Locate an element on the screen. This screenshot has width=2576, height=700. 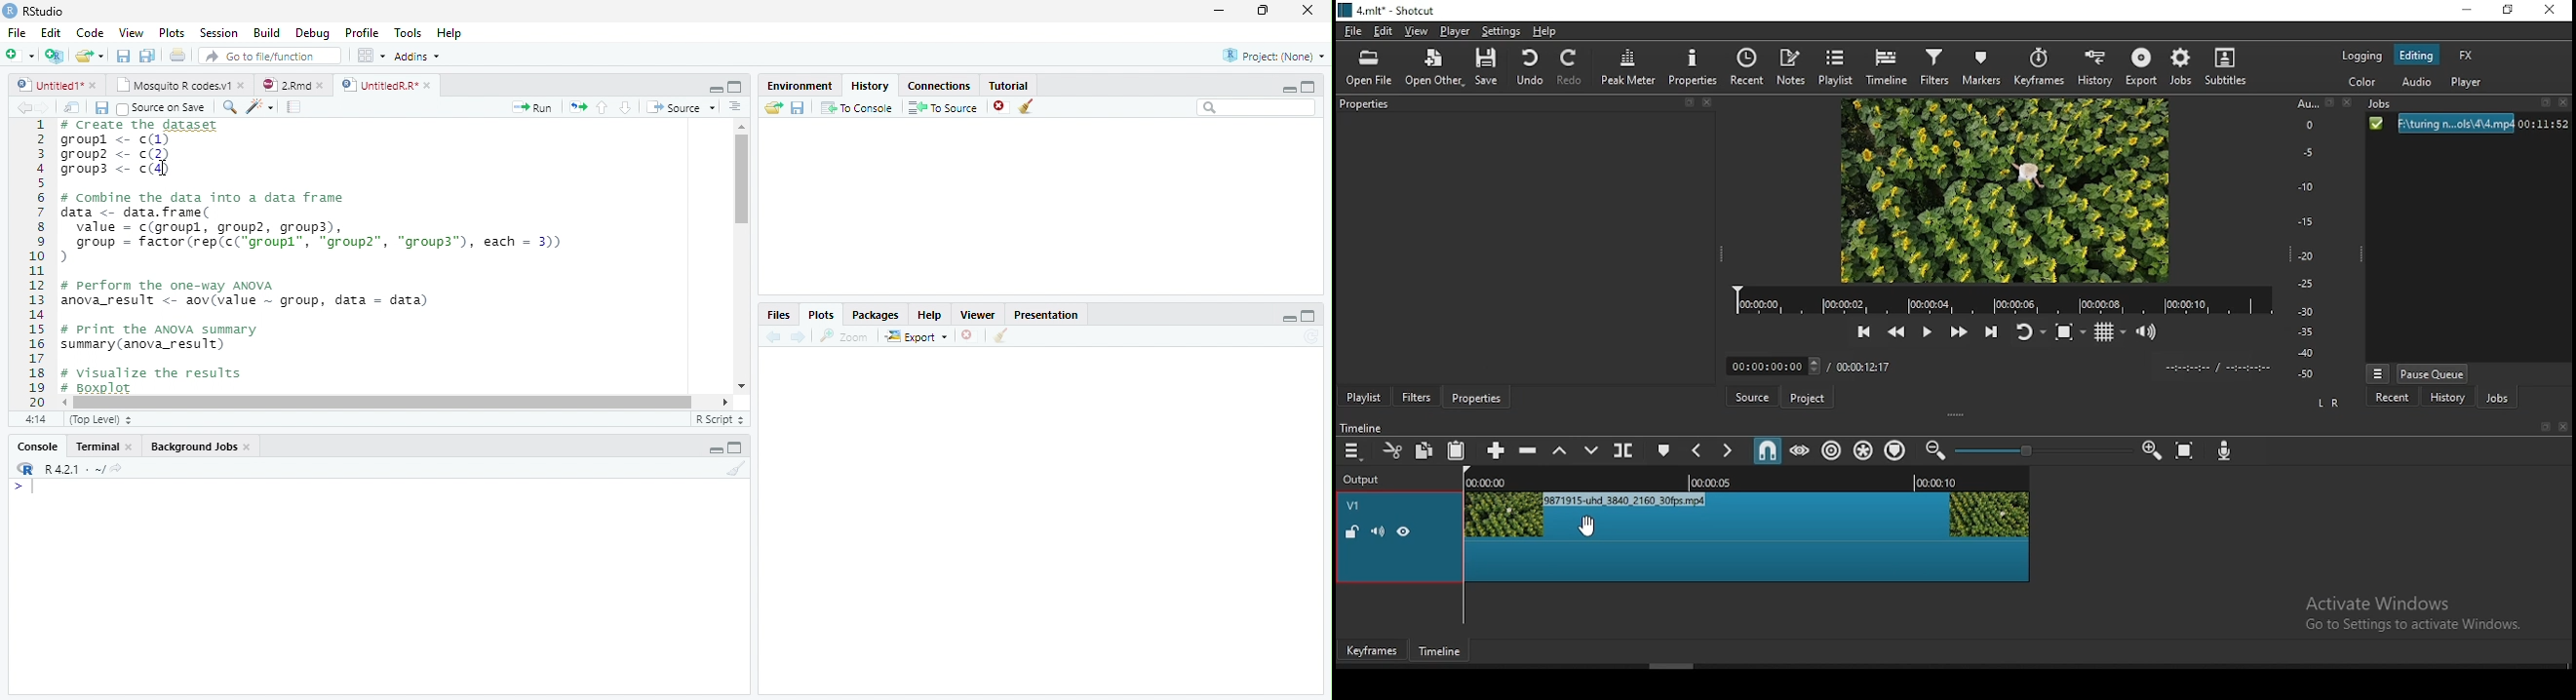
Pages is located at coordinates (293, 108).